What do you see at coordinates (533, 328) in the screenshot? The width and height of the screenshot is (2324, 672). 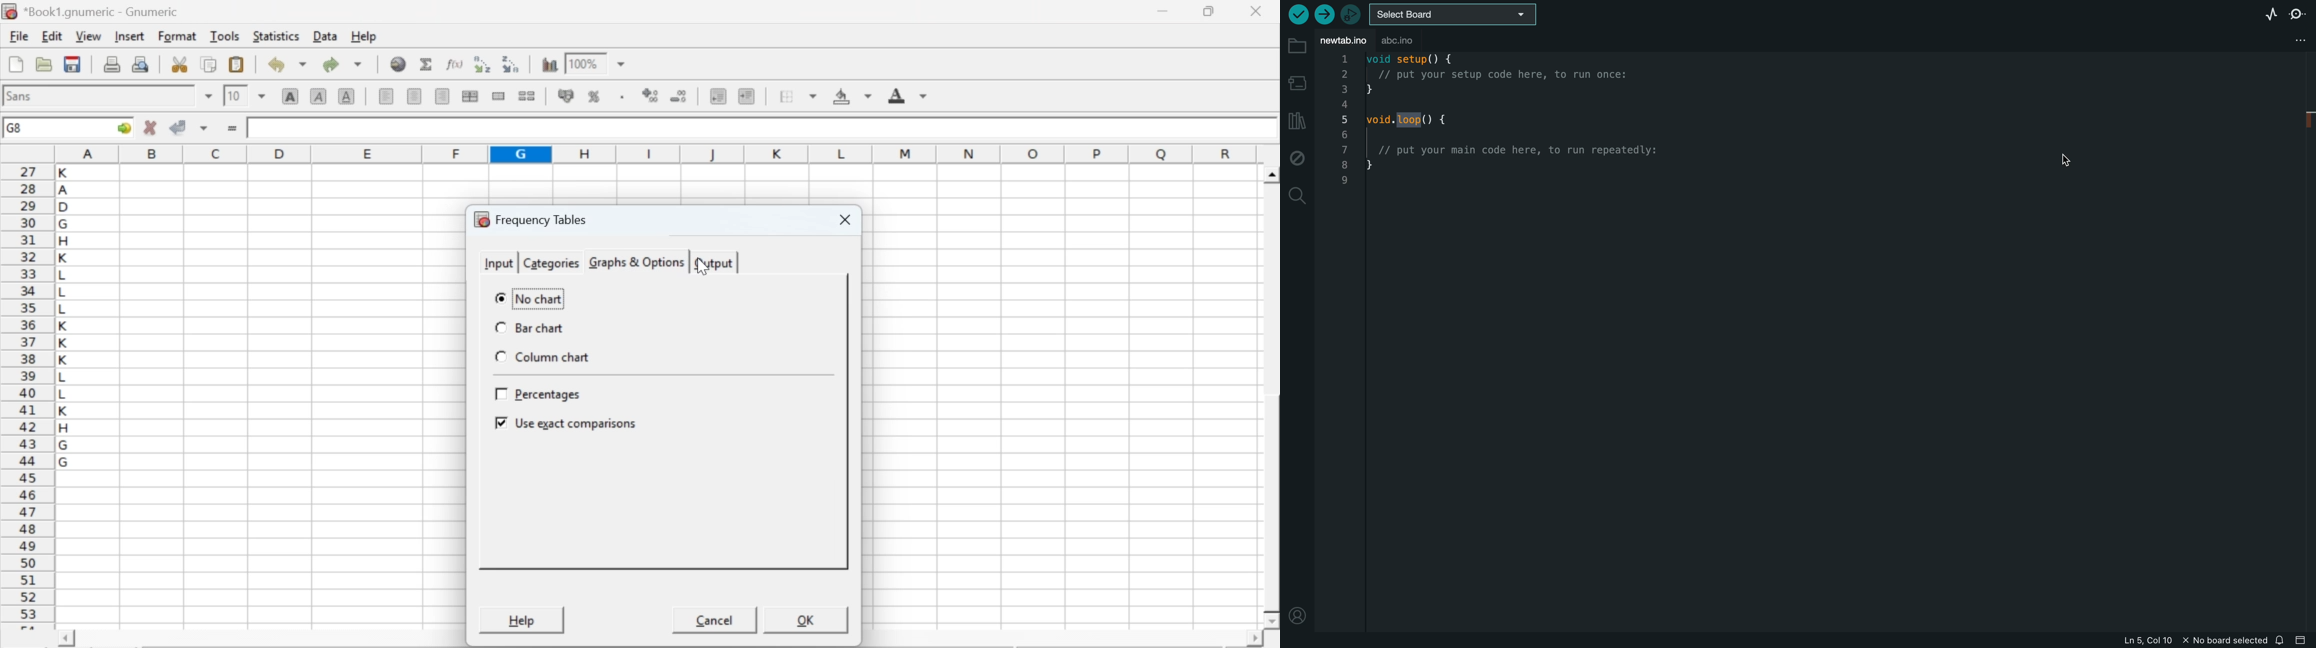 I see `bar chart` at bounding box center [533, 328].